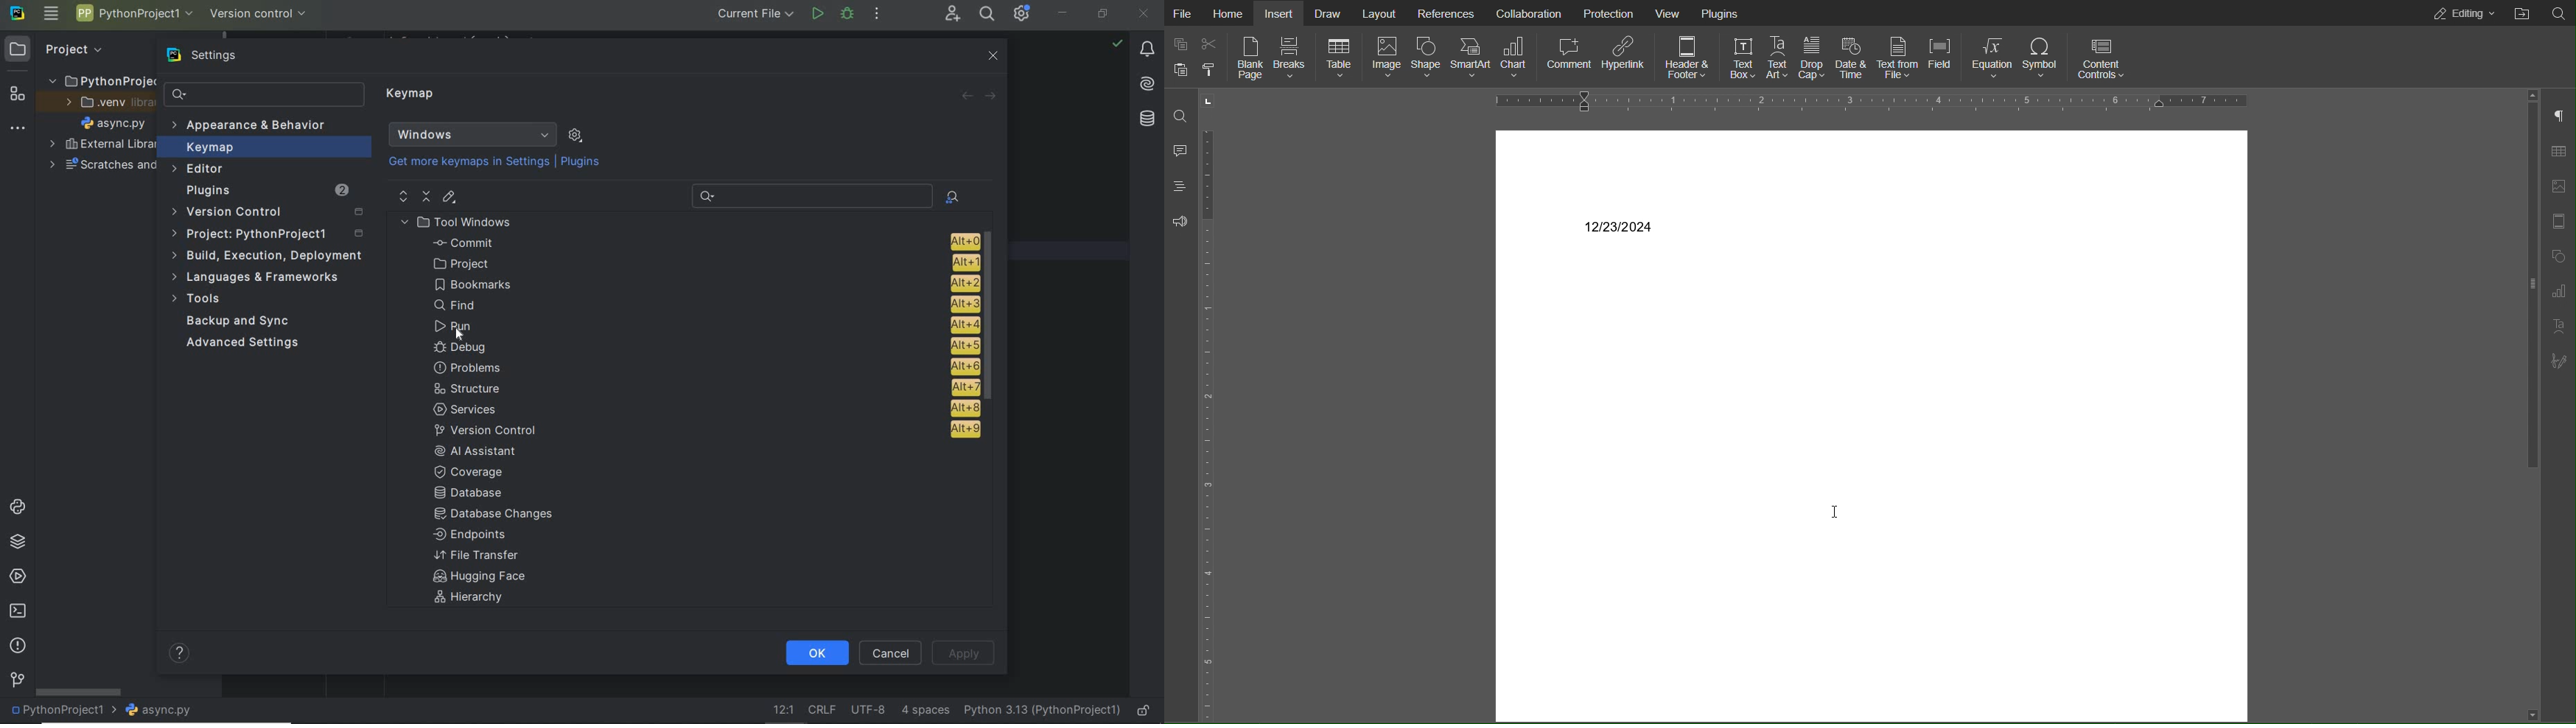 Image resolution: width=2576 pixels, height=728 pixels. I want to click on .venv, so click(103, 103).